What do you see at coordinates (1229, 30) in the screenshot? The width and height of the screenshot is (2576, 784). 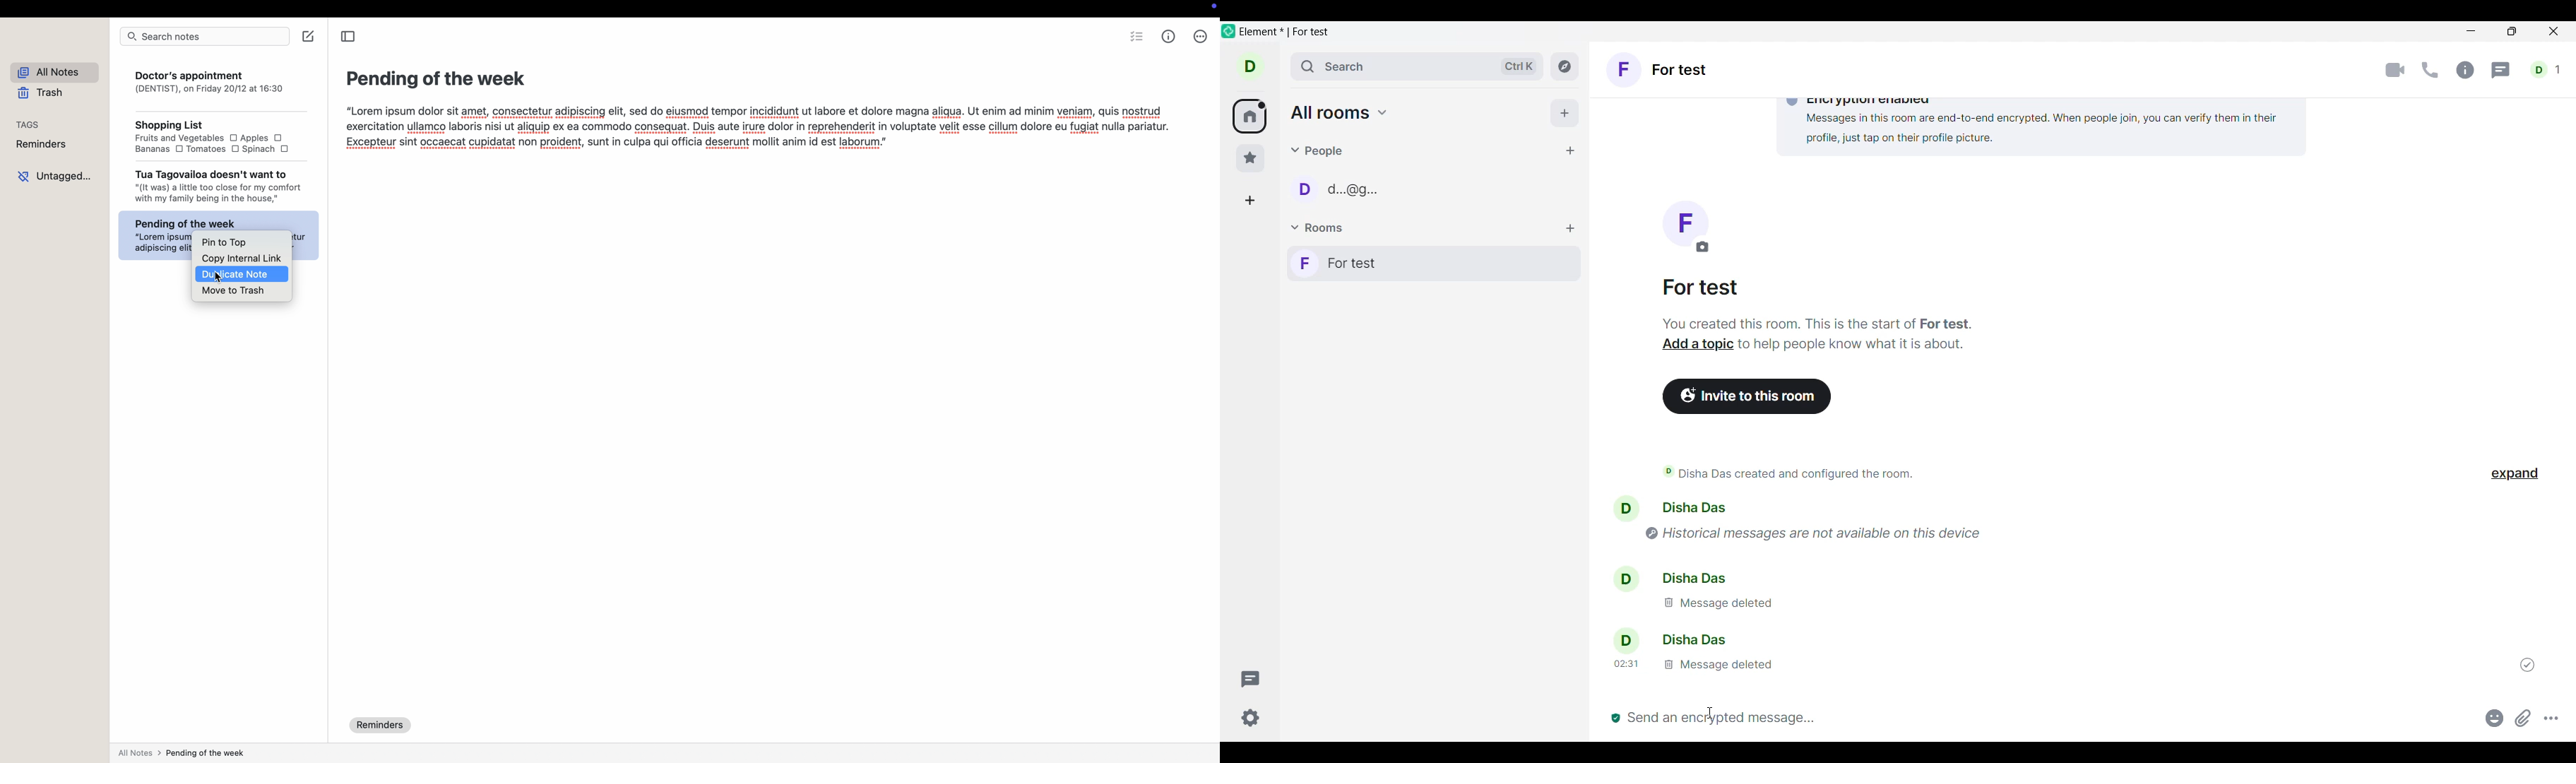 I see `Software logo` at bounding box center [1229, 30].